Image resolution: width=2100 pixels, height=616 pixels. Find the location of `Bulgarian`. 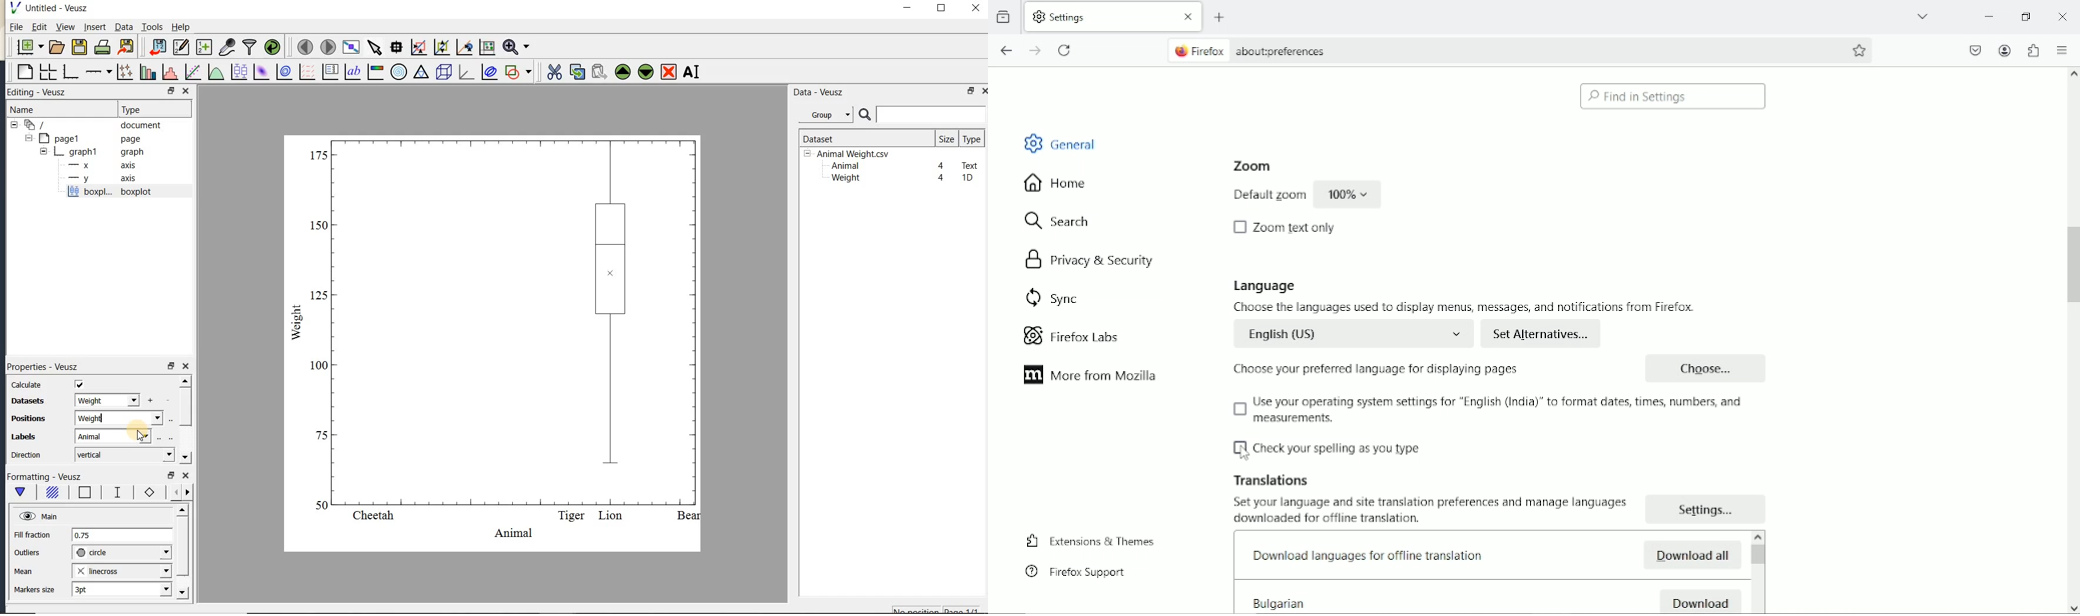

Bulgarian is located at coordinates (1281, 601).